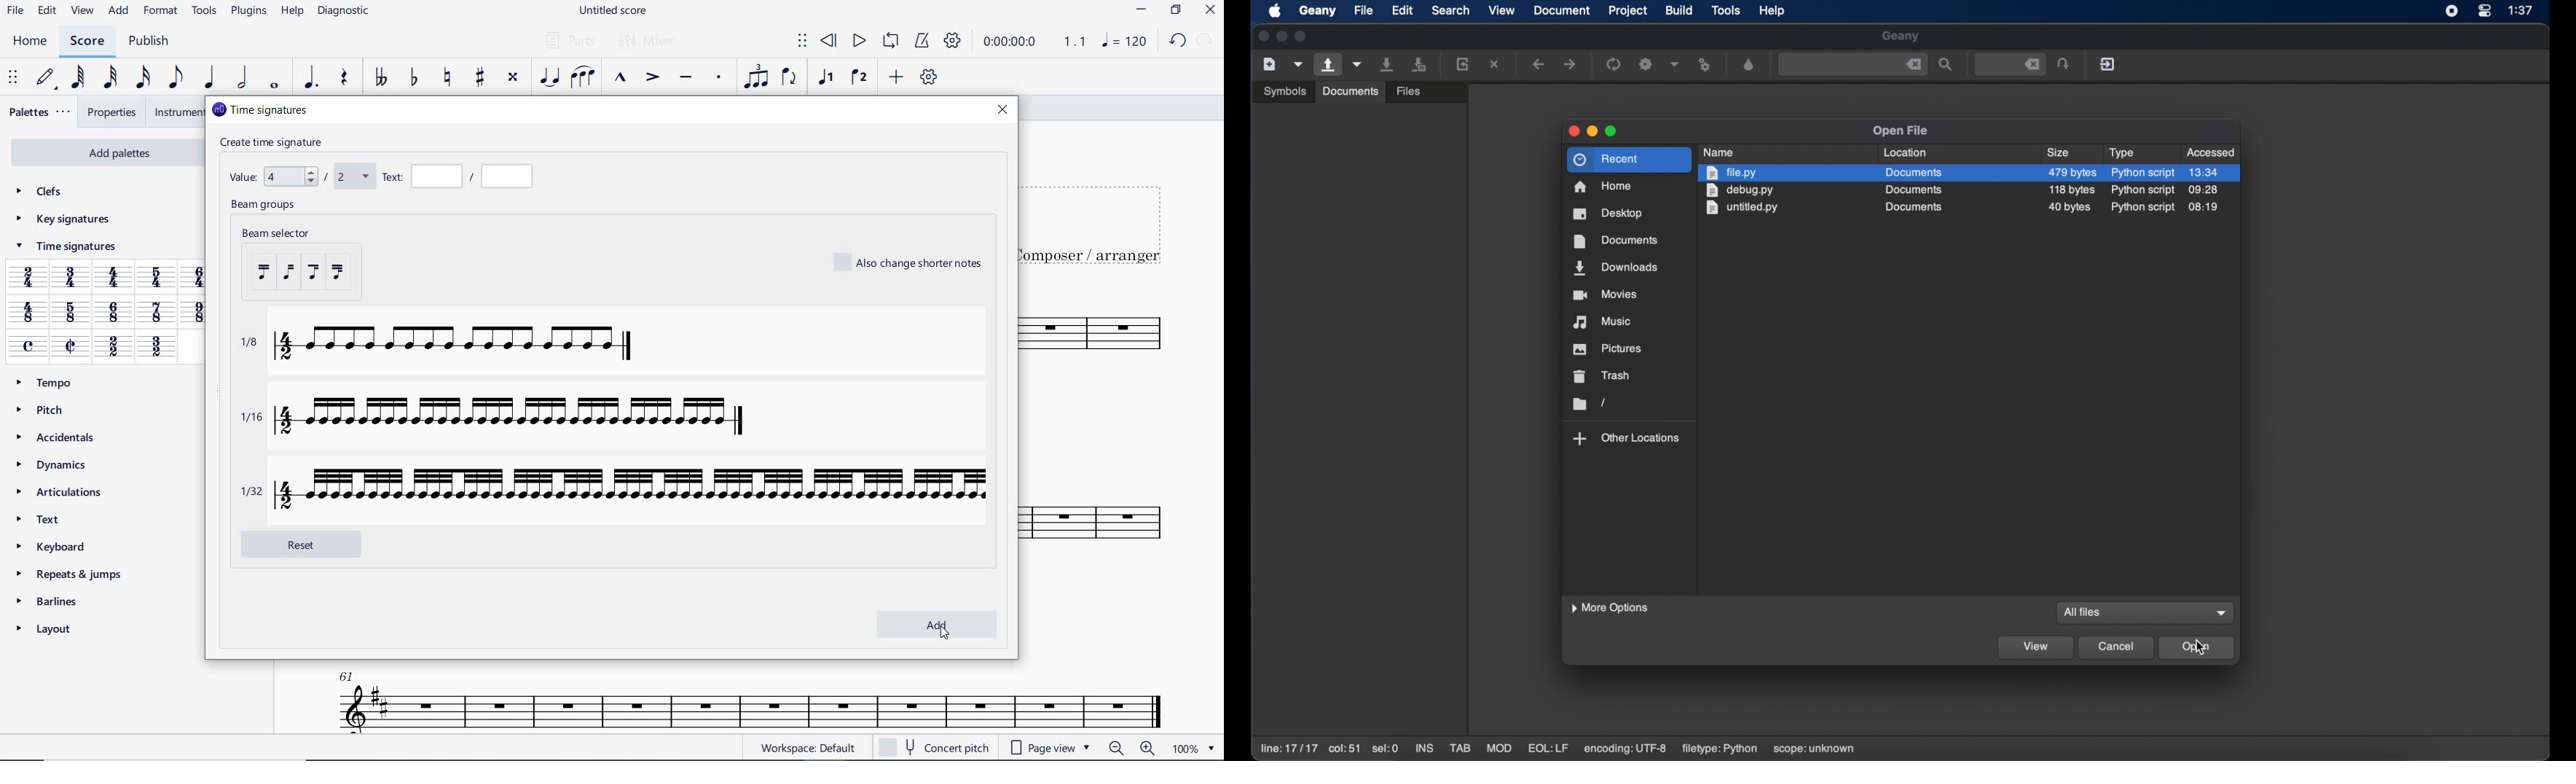  What do you see at coordinates (444, 346) in the screenshot?
I see `1/8 with time signature 4/2` at bounding box center [444, 346].